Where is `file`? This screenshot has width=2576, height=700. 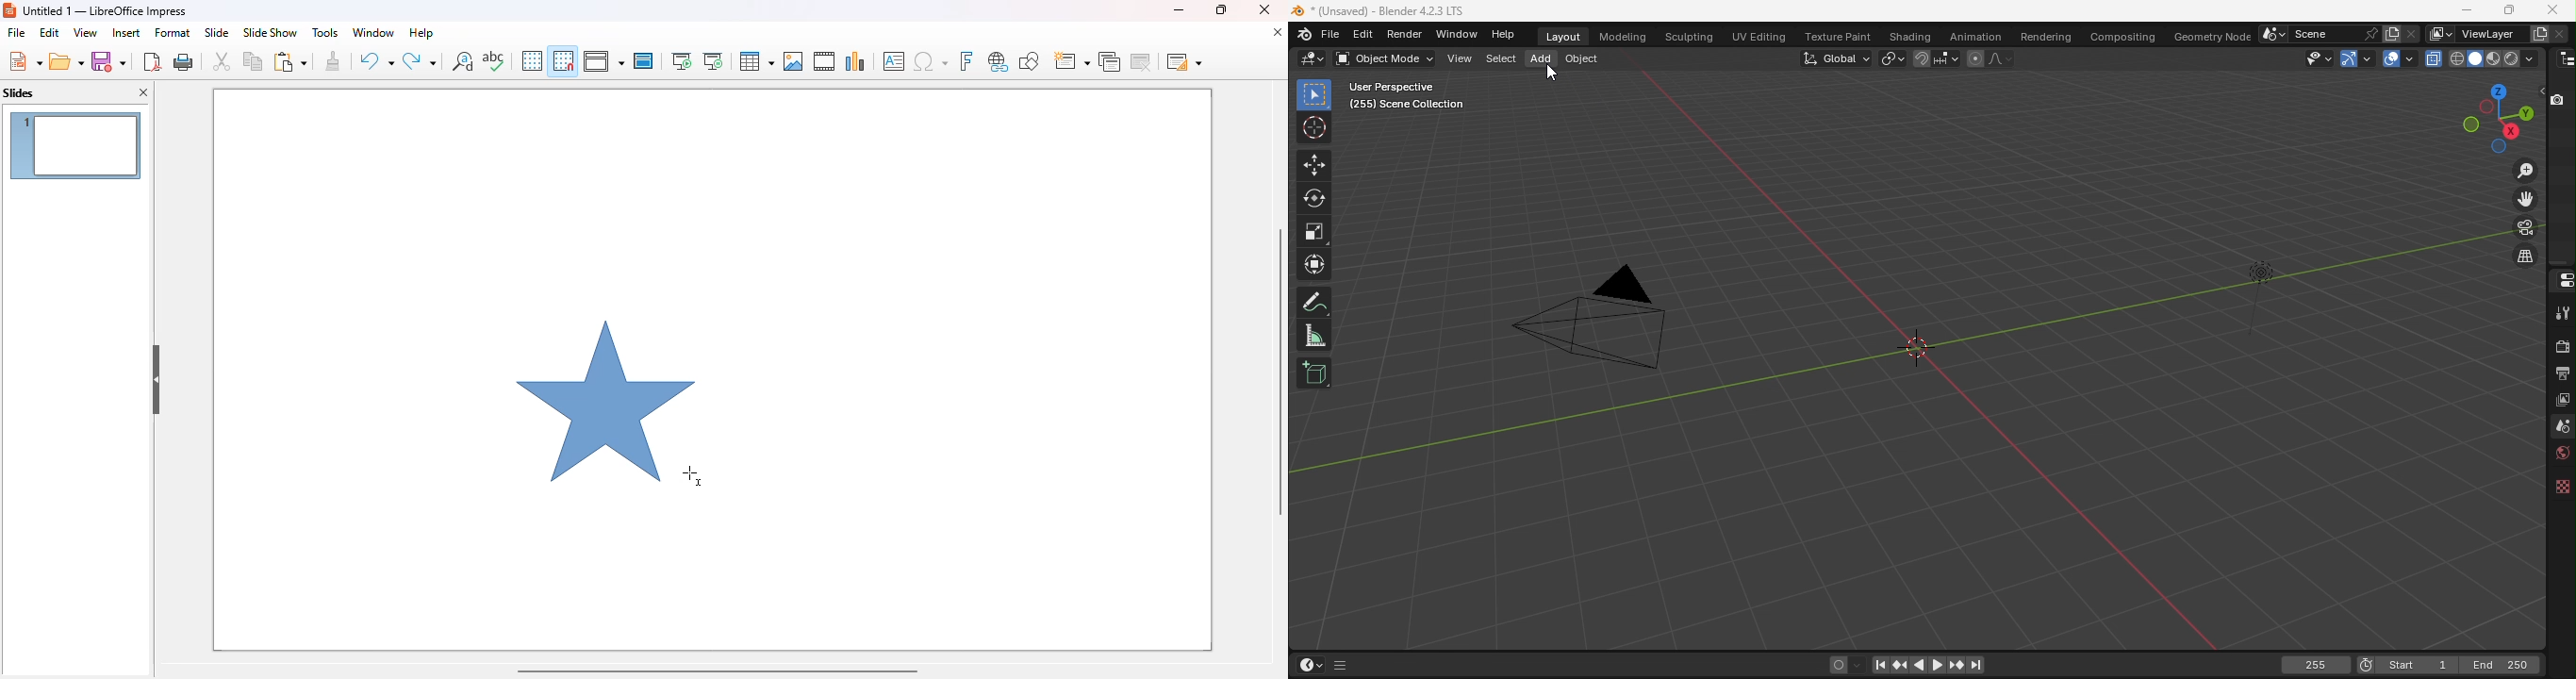 file is located at coordinates (16, 33).